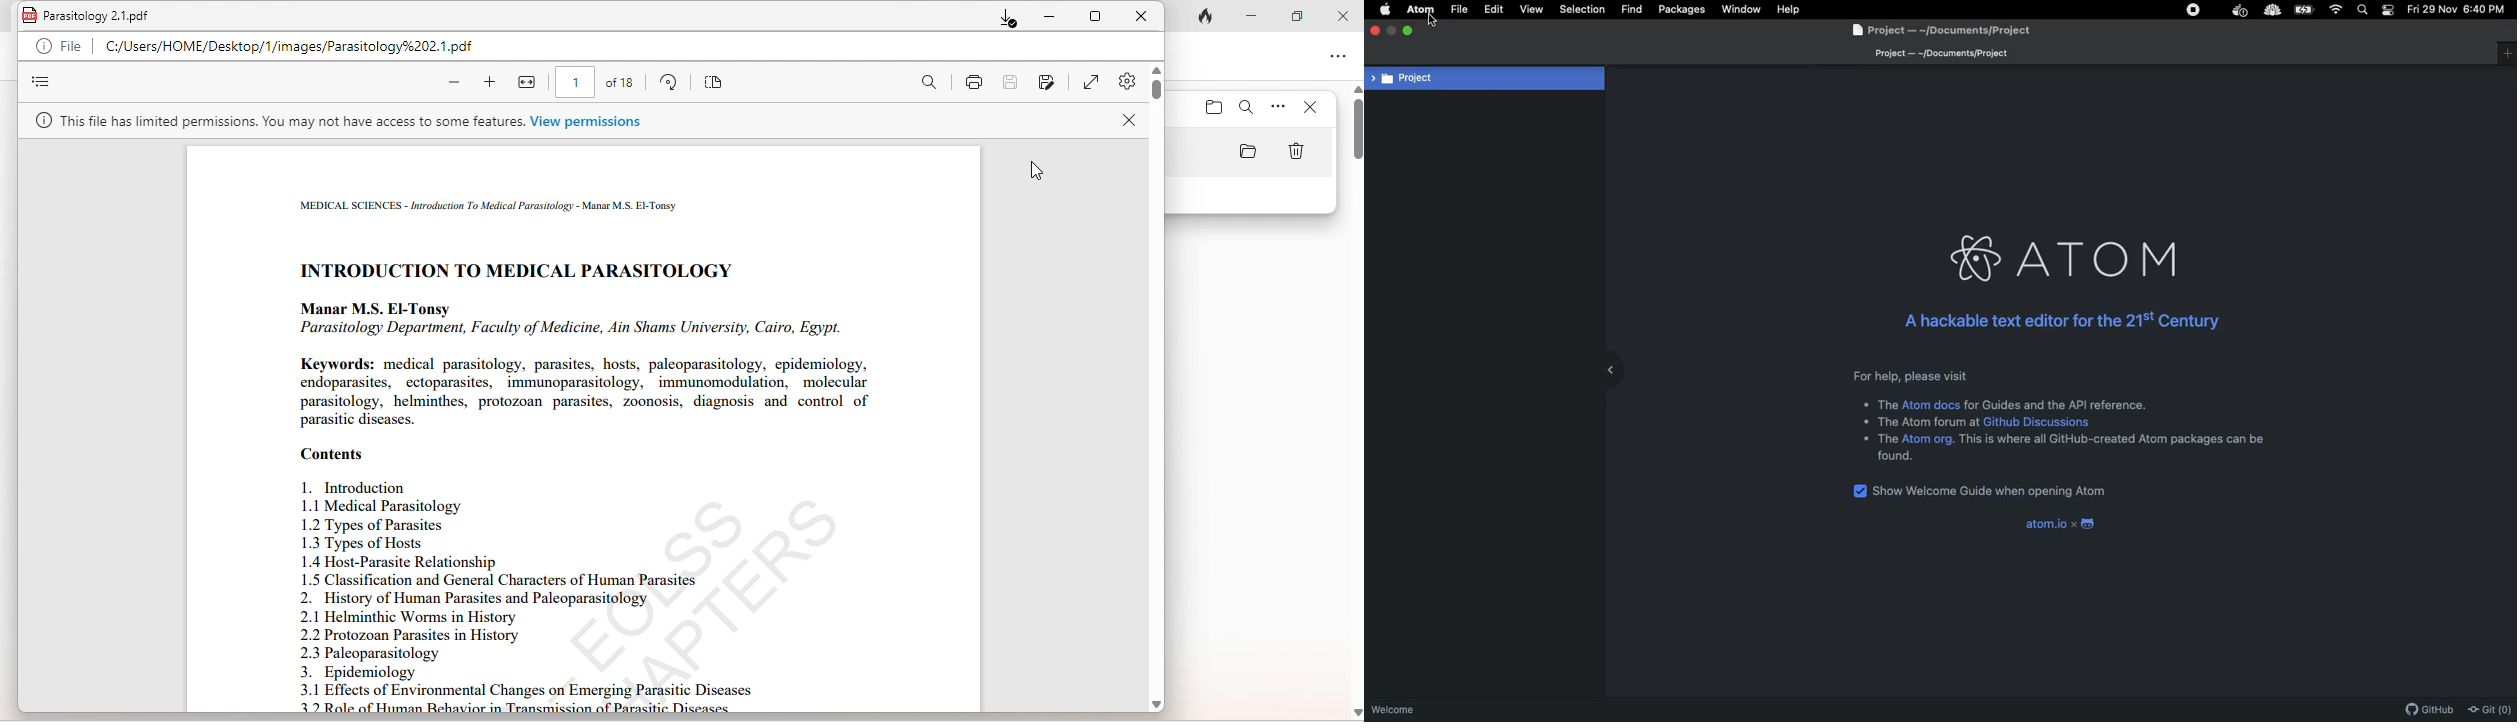 This screenshot has width=2520, height=728. Describe the element at coordinates (2046, 375) in the screenshot. I see `Instructional text` at that location.